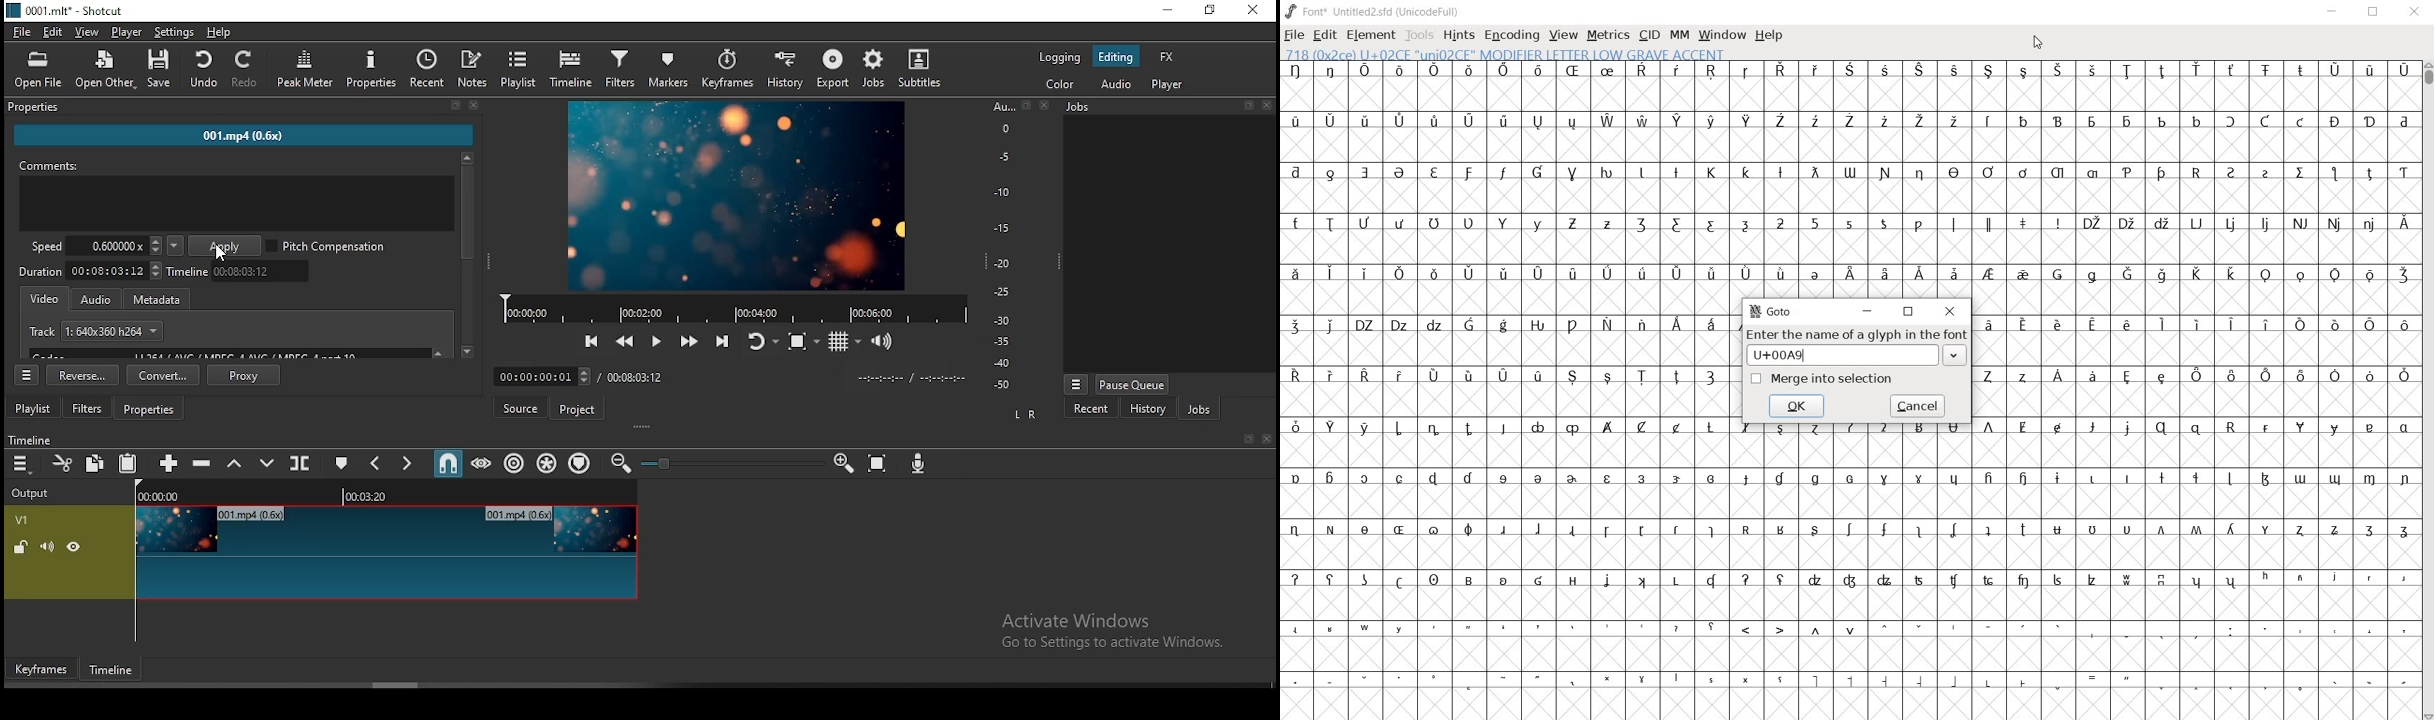 This screenshot has width=2436, height=728. What do you see at coordinates (575, 70) in the screenshot?
I see `timeline` at bounding box center [575, 70].